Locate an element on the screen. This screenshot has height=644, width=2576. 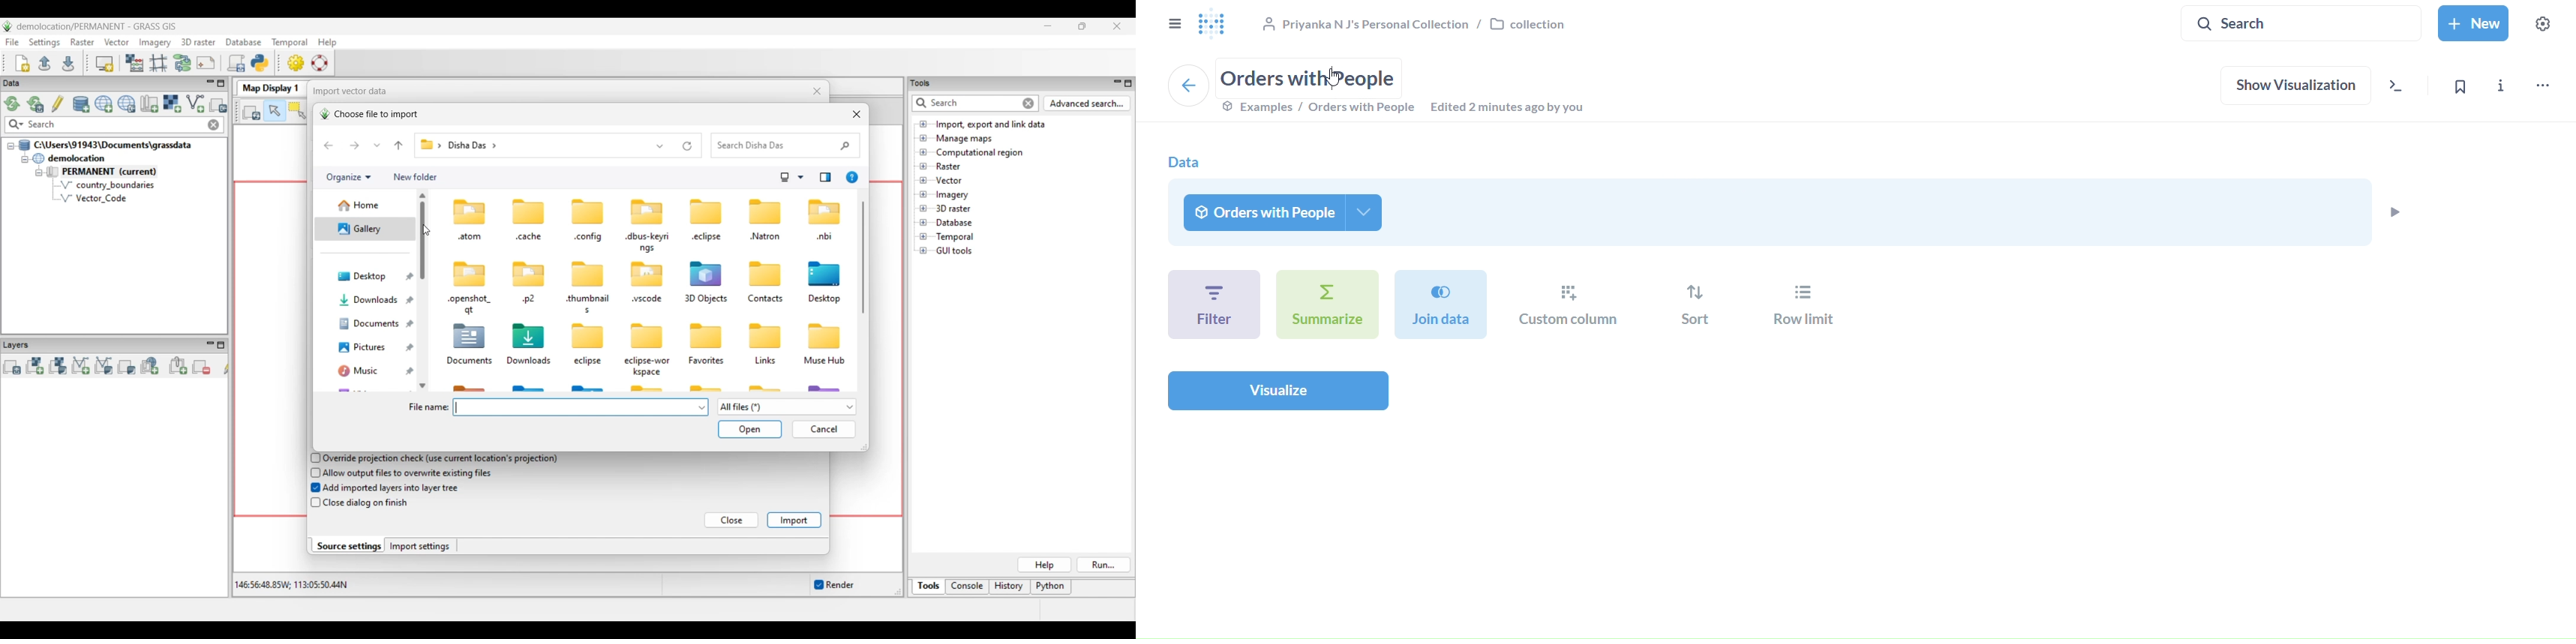
examples/orders with prople  is located at coordinates (1317, 109).